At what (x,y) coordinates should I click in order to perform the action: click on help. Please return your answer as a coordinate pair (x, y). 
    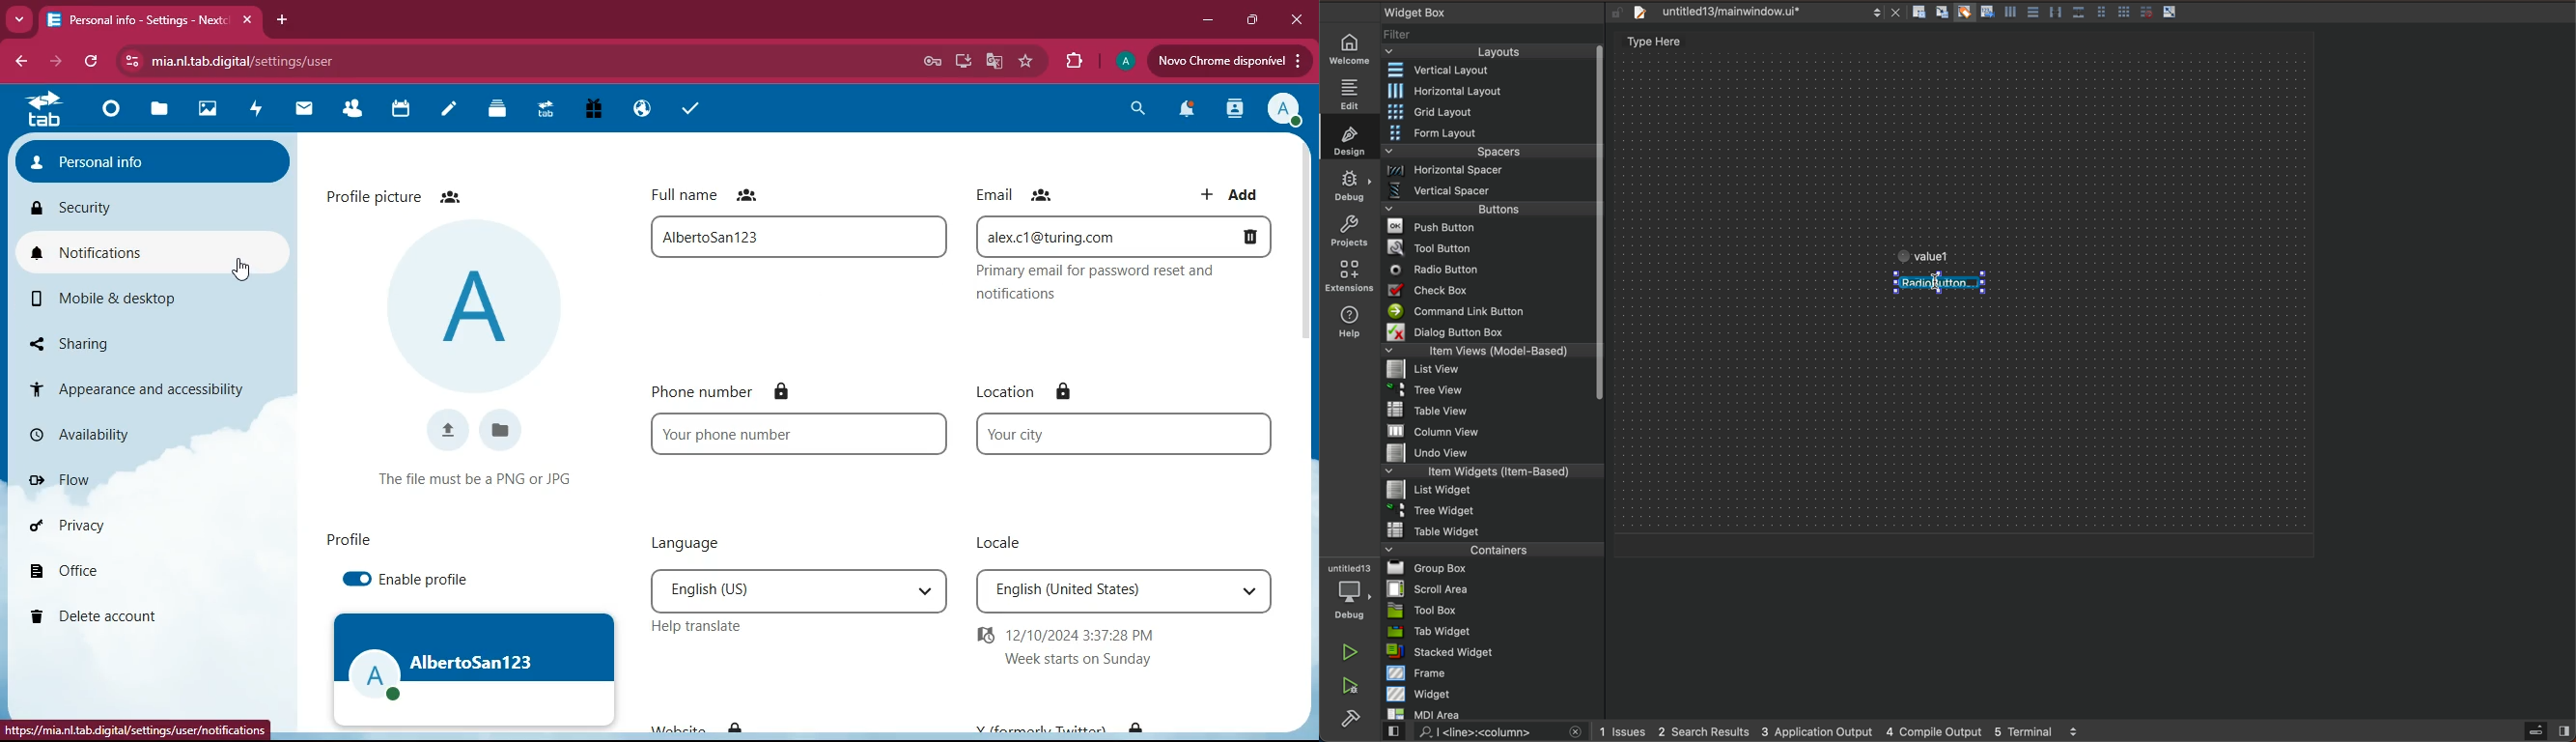
    Looking at the image, I should click on (1347, 324).